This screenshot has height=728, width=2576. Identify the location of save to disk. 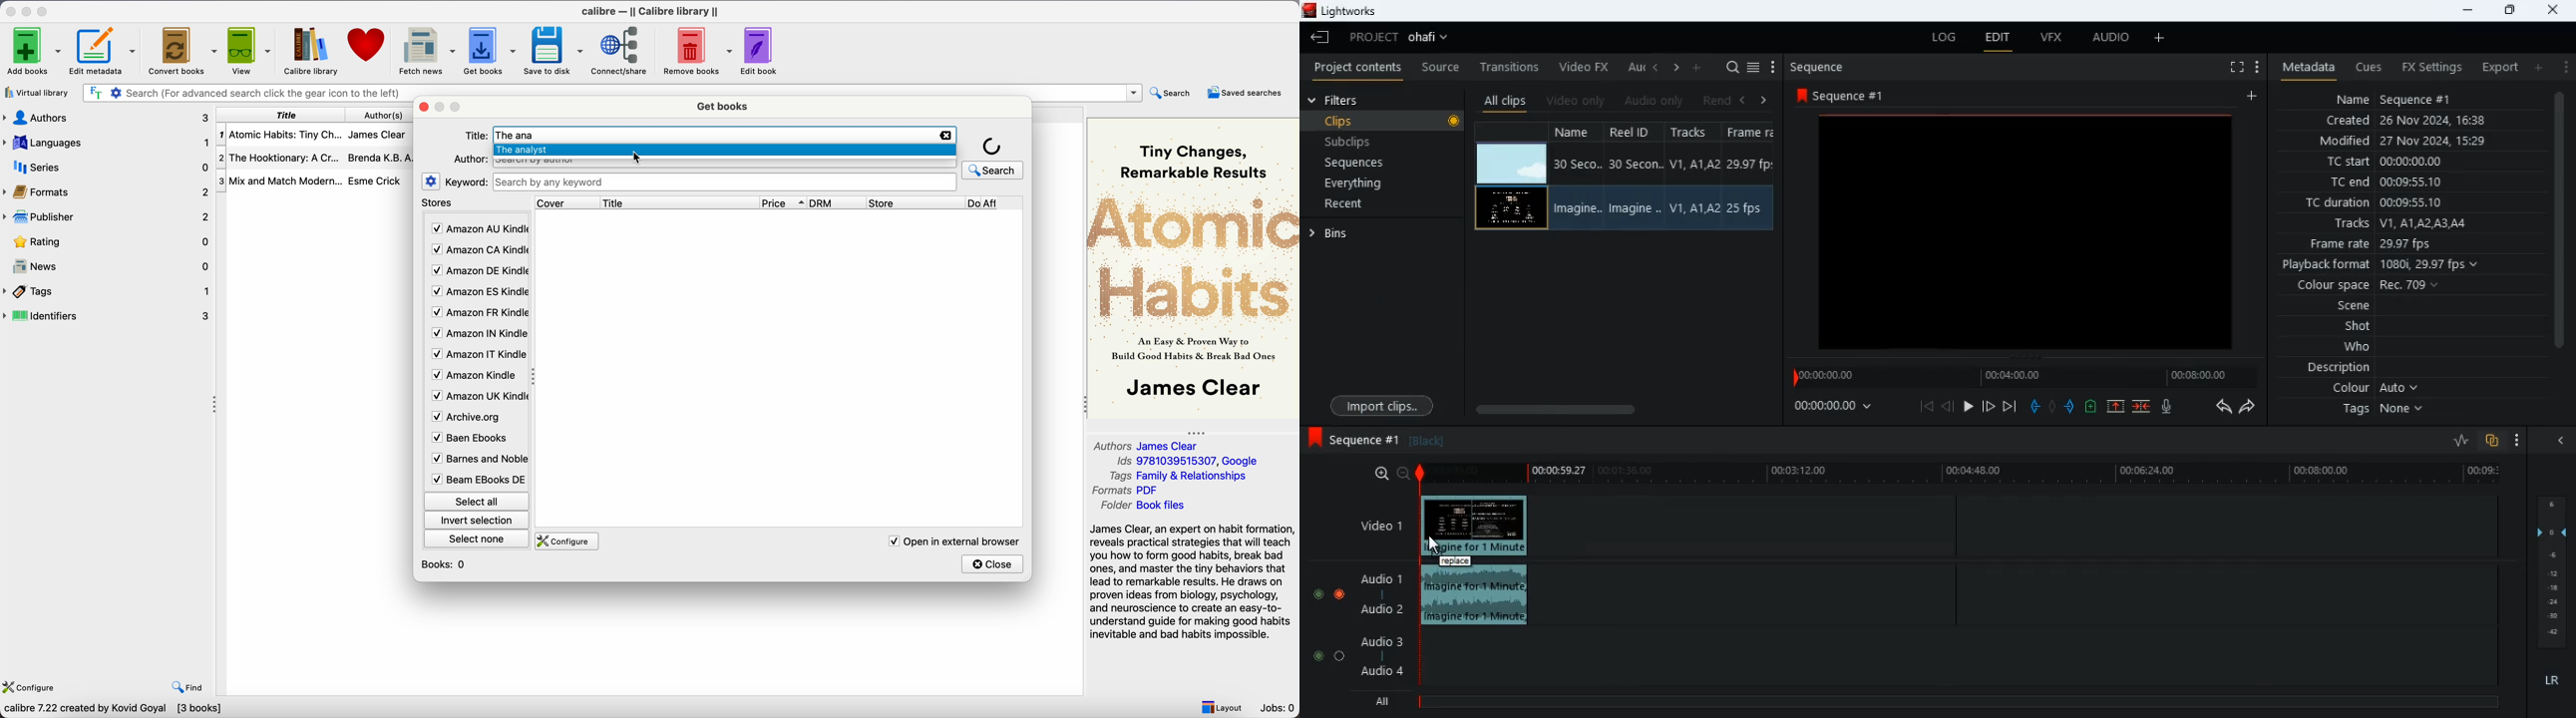
(553, 50).